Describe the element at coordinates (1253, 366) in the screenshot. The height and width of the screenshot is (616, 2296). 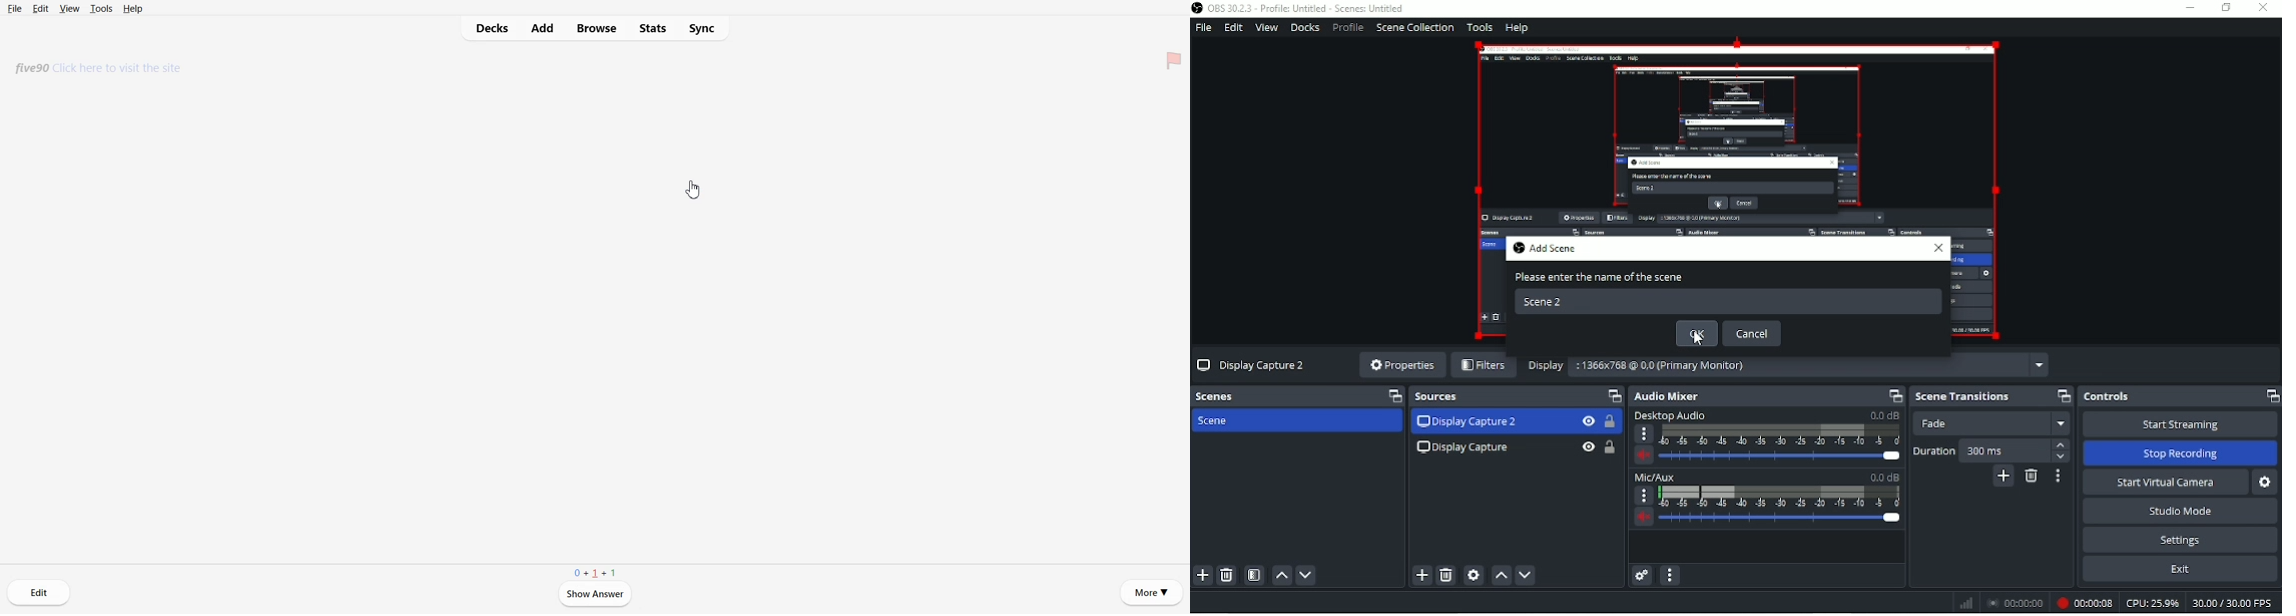
I see `Display Capture 2` at that location.